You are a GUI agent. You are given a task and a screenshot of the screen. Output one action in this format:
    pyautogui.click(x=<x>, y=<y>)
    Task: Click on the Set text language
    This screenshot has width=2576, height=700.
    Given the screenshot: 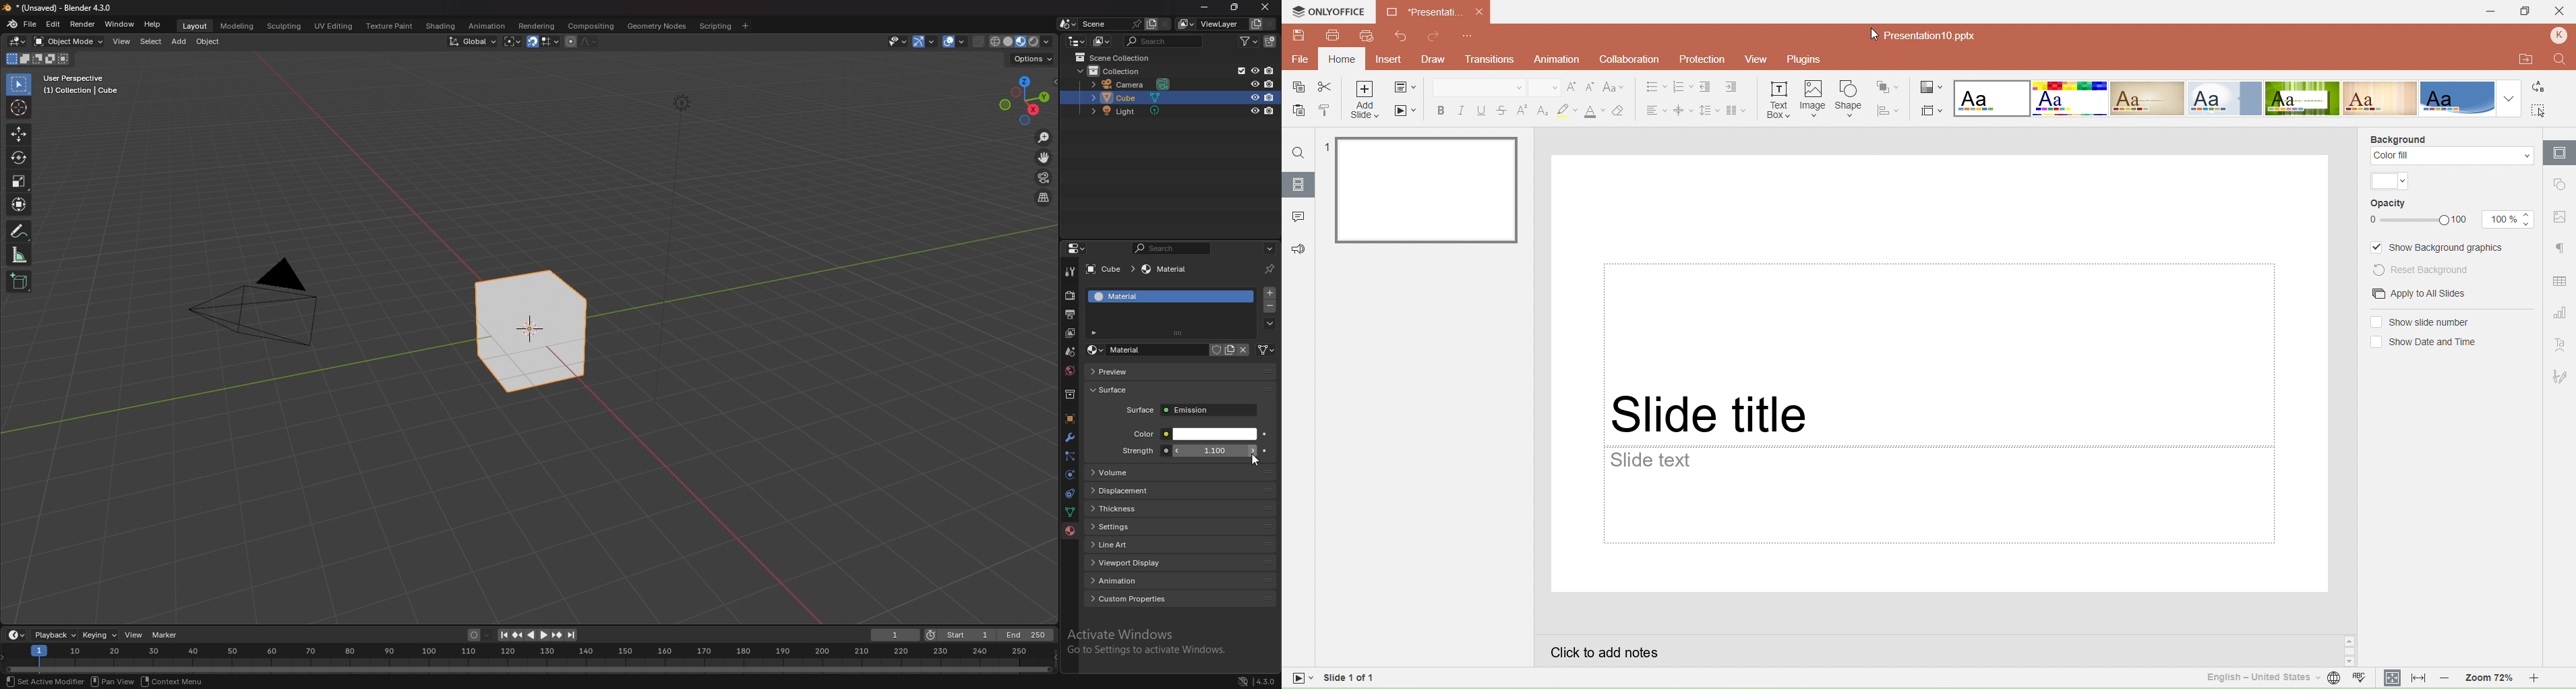 What is the action you would take?
    pyautogui.click(x=2255, y=677)
    